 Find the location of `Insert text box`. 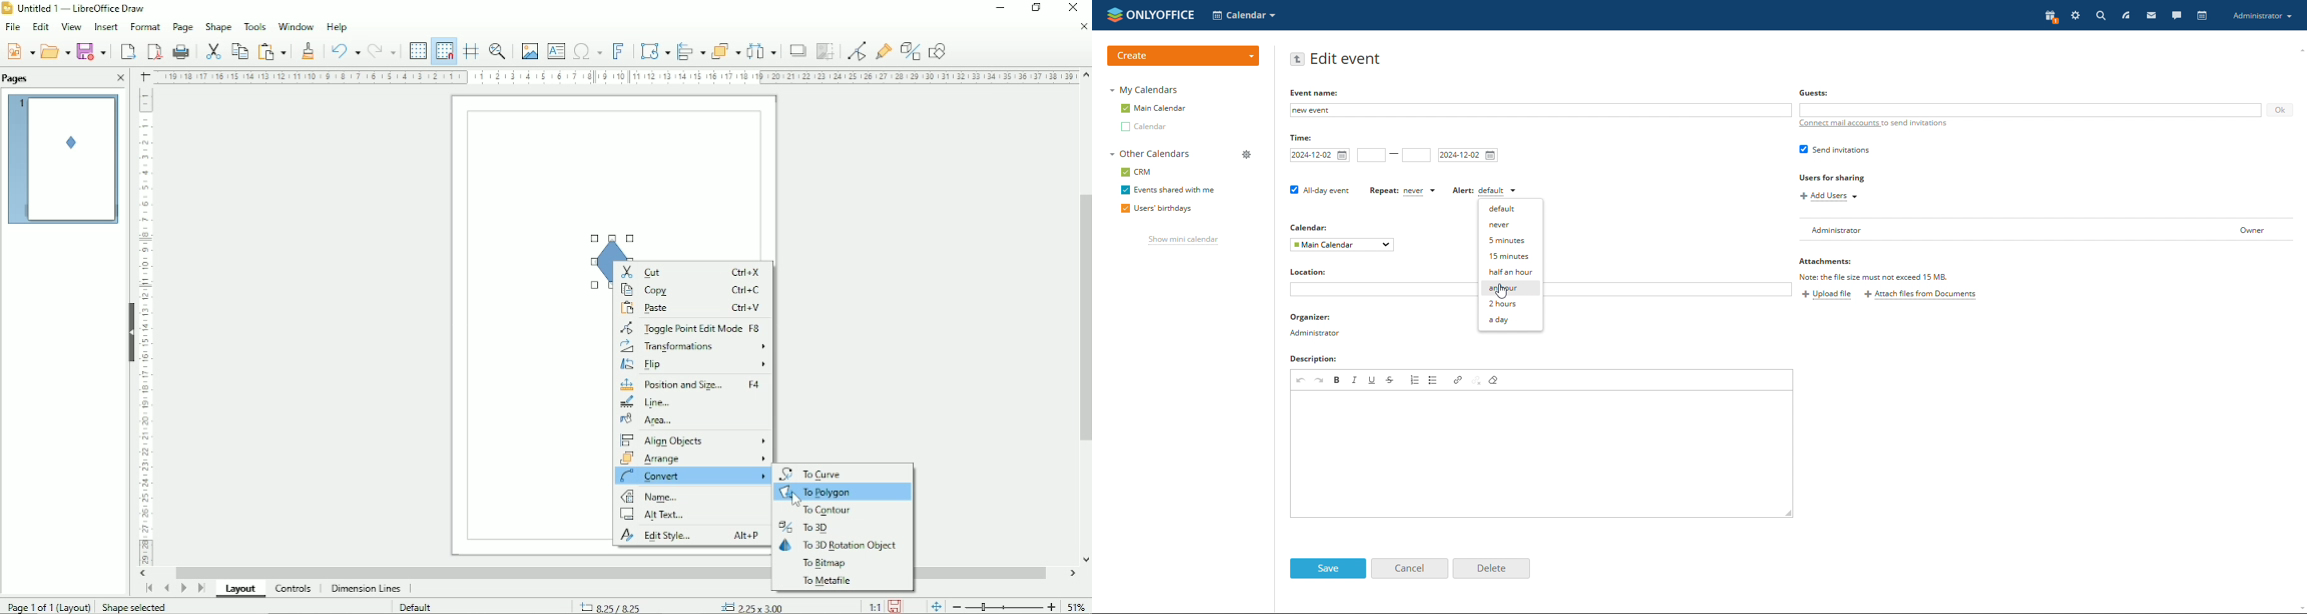

Insert text box is located at coordinates (556, 50).